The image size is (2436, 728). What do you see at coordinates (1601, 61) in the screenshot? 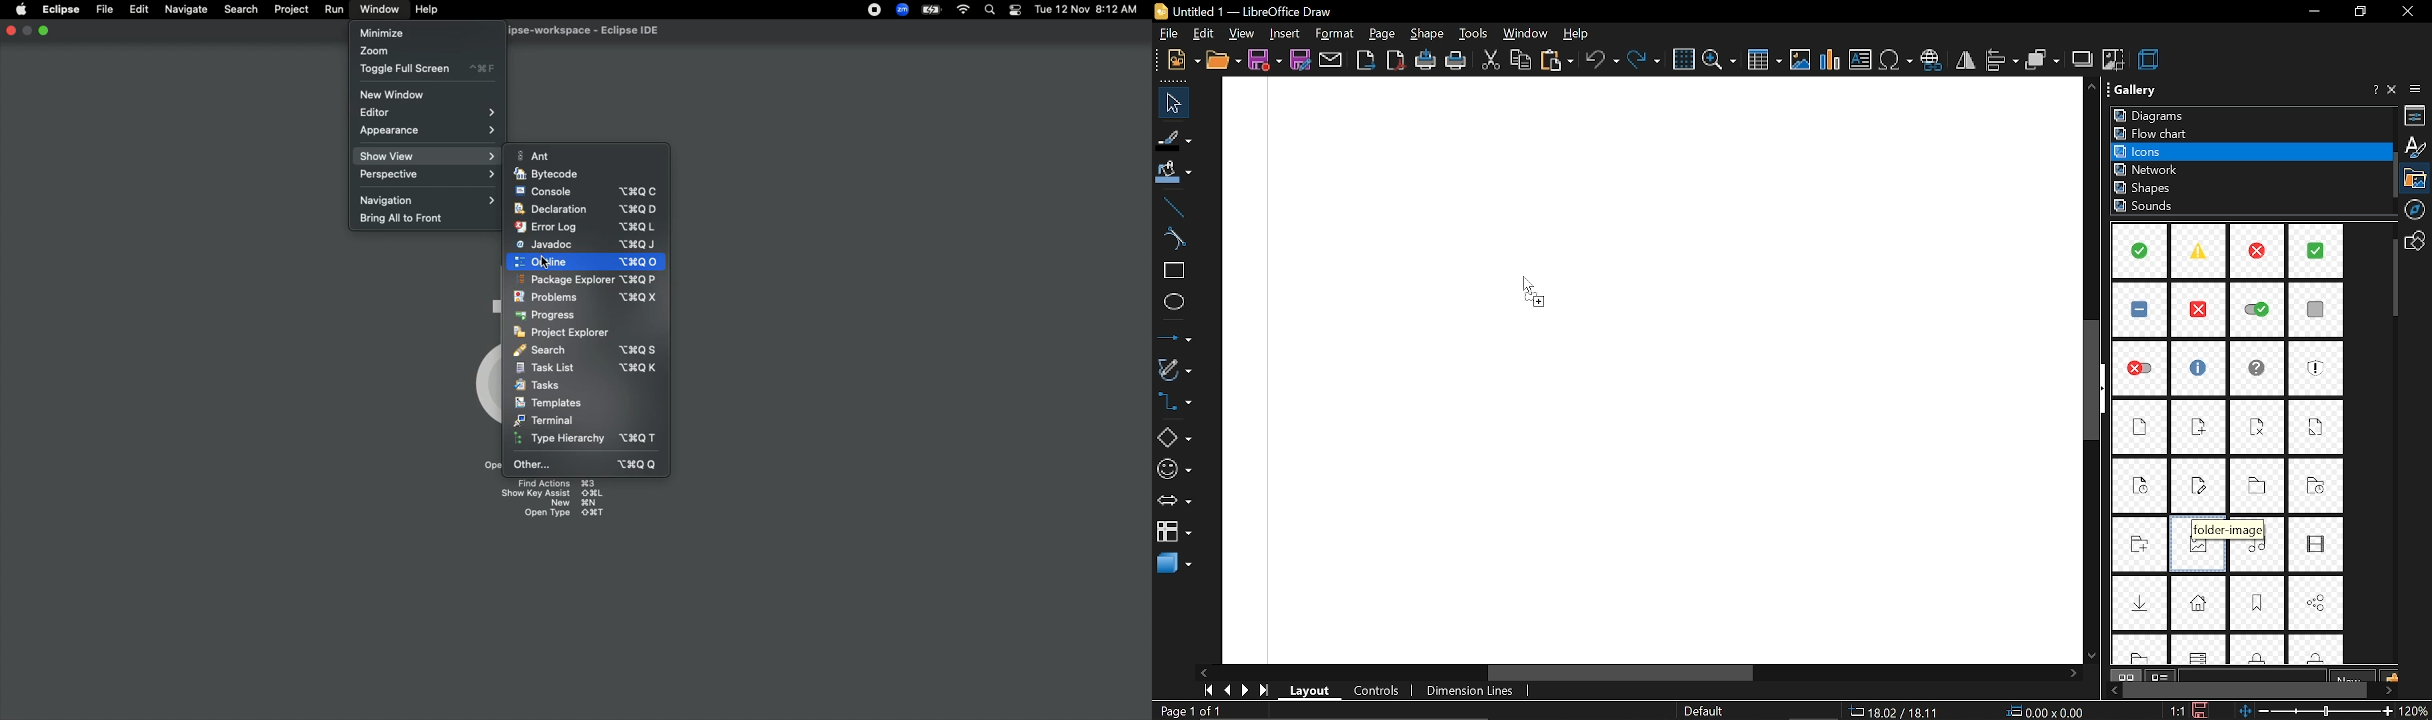
I see `undo` at bounding box center [1601, 61].